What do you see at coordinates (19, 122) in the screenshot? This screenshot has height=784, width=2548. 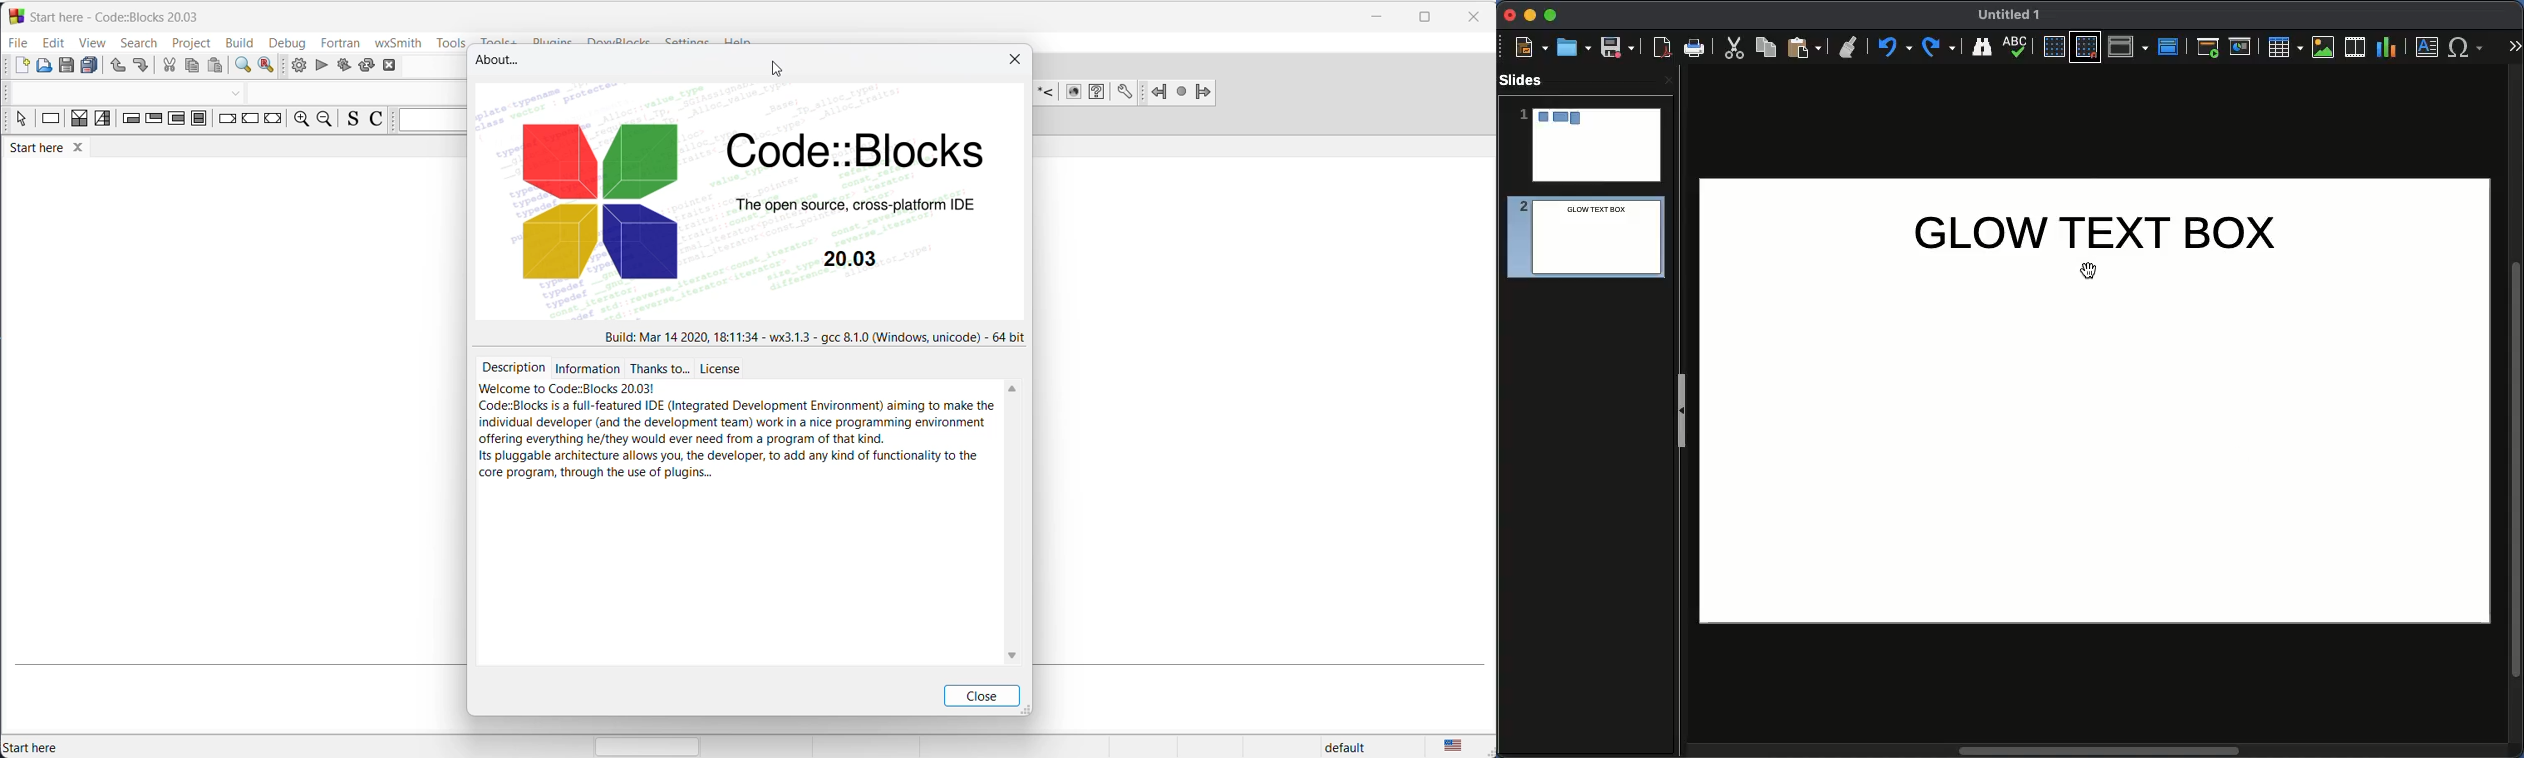 I see `select` at bounding box center [19, 122].